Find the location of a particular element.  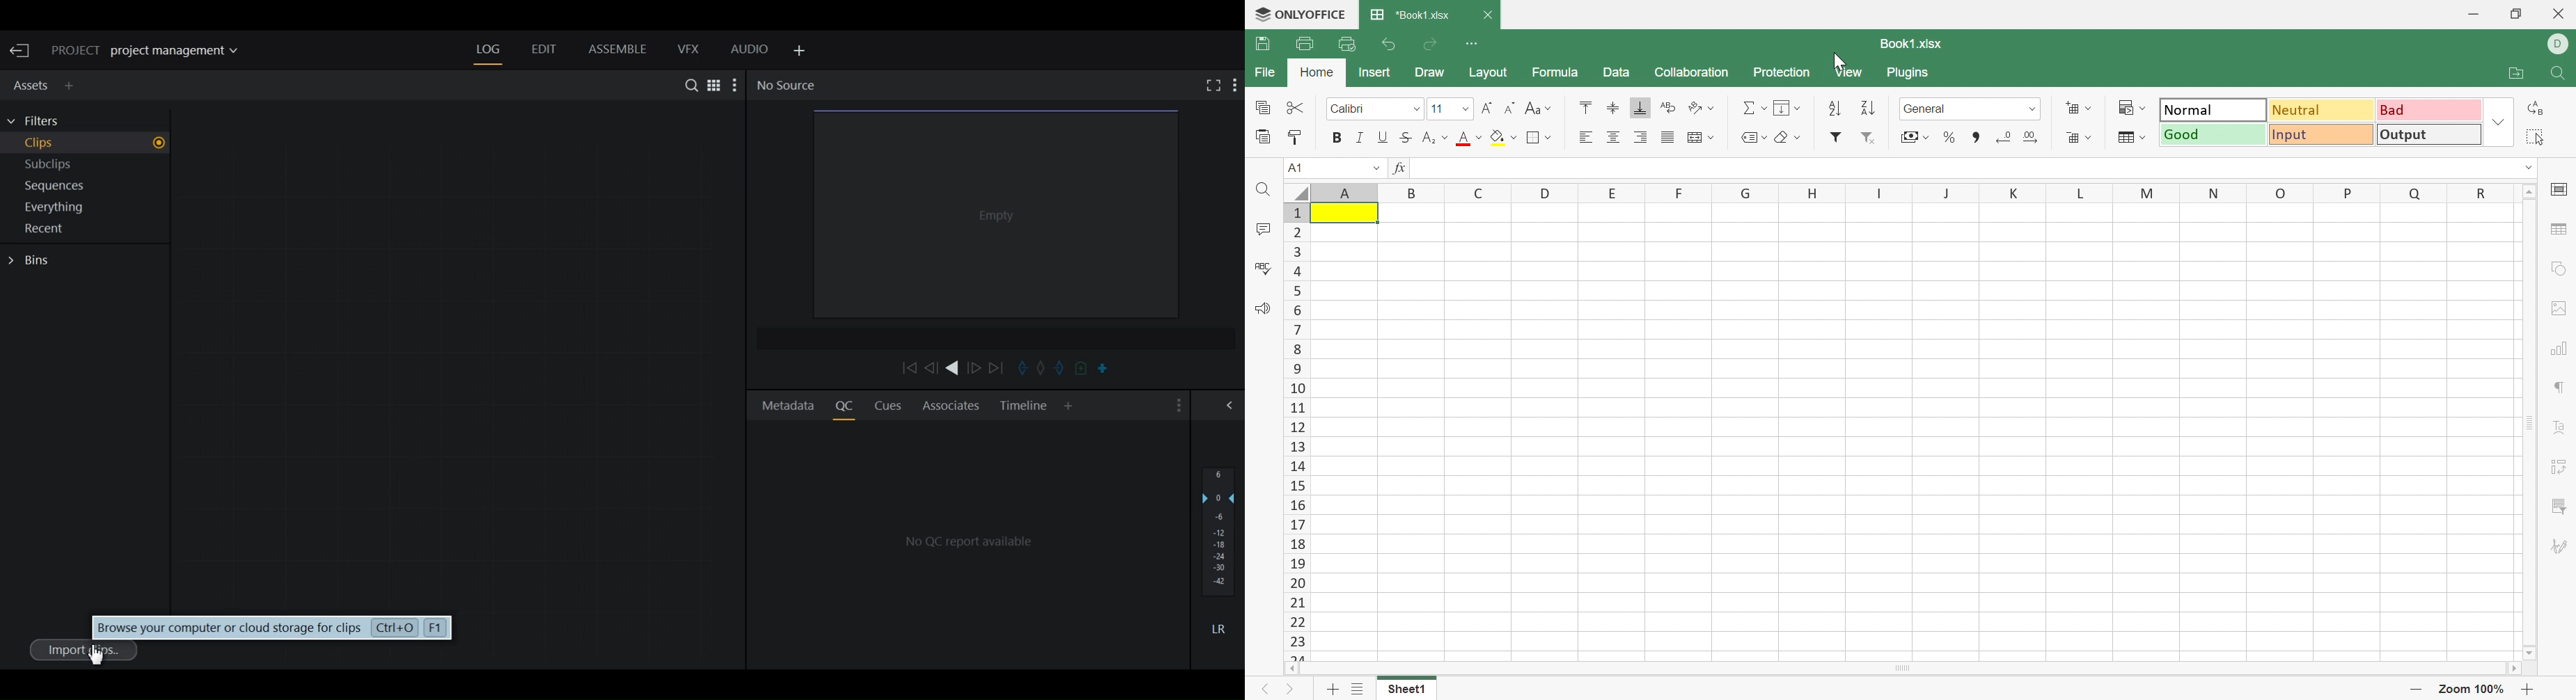

Show settings menu is located at coordinates (1236, 84).